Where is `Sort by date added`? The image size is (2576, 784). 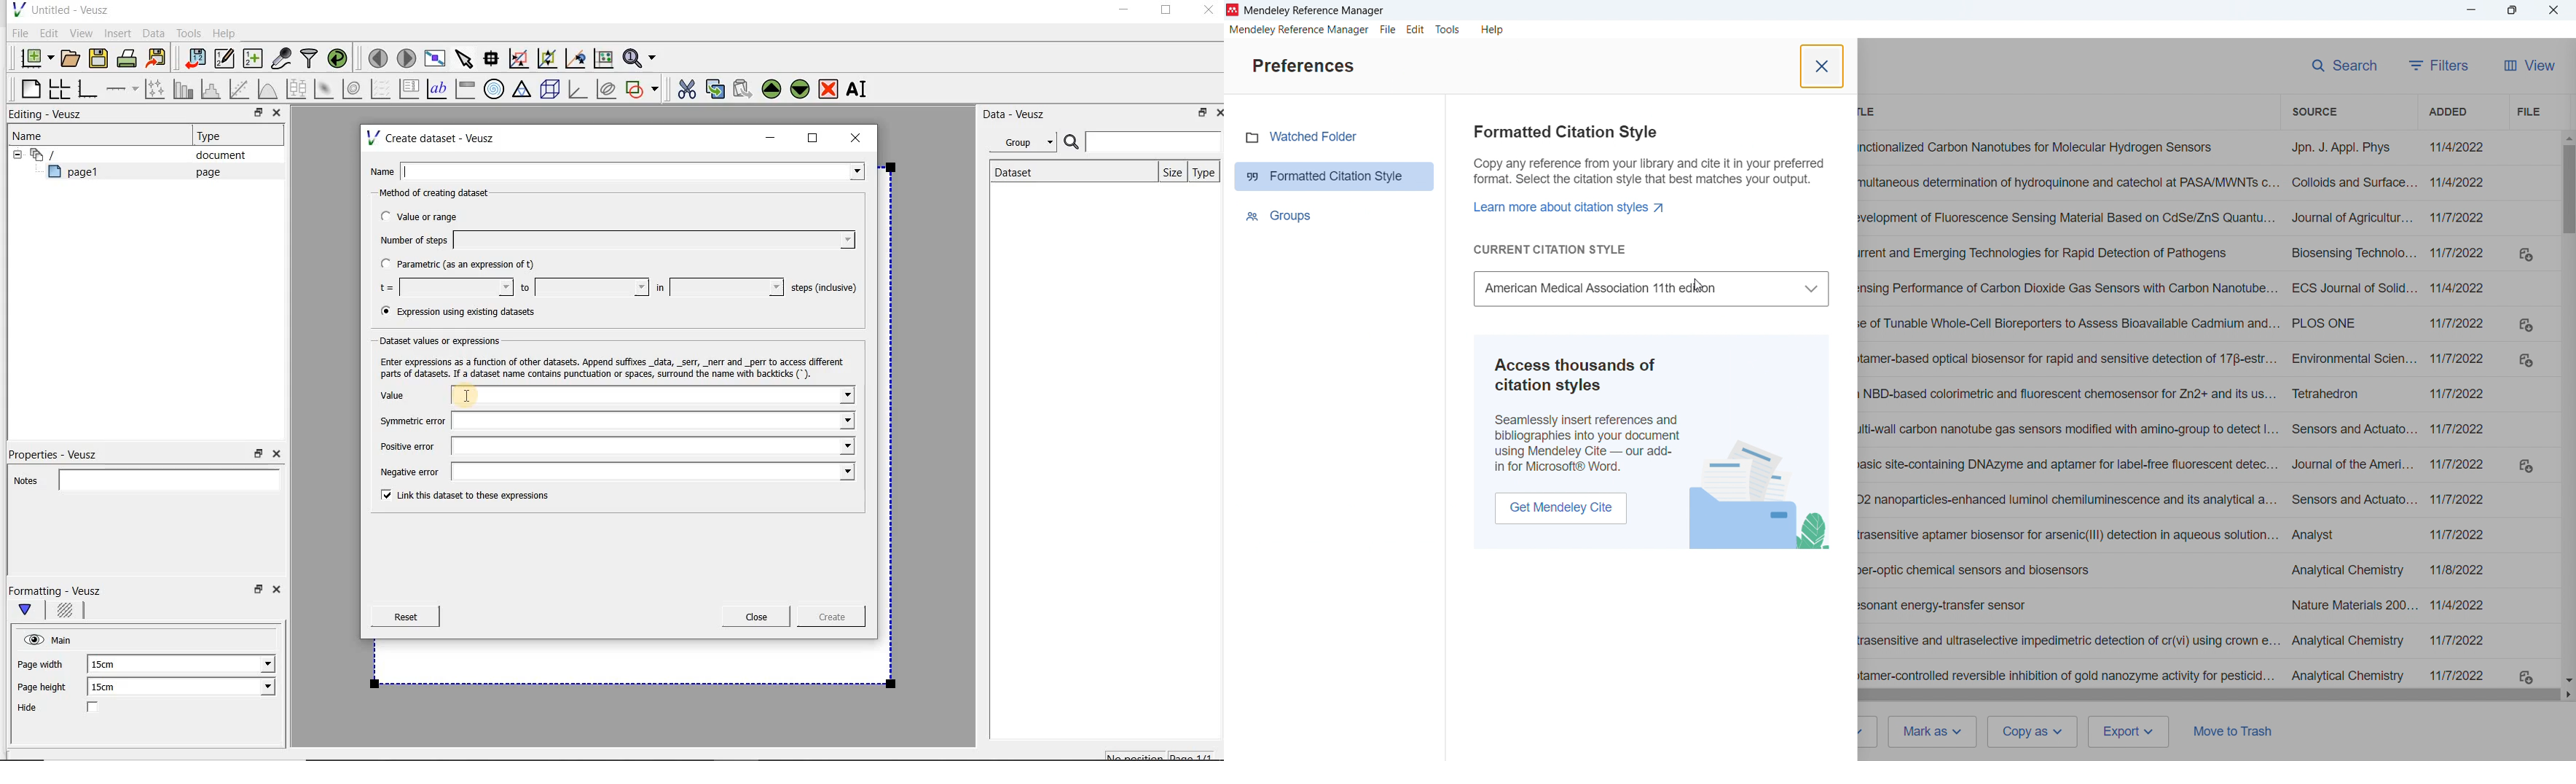 Sort by date added is located at coordinates (2445, 111).